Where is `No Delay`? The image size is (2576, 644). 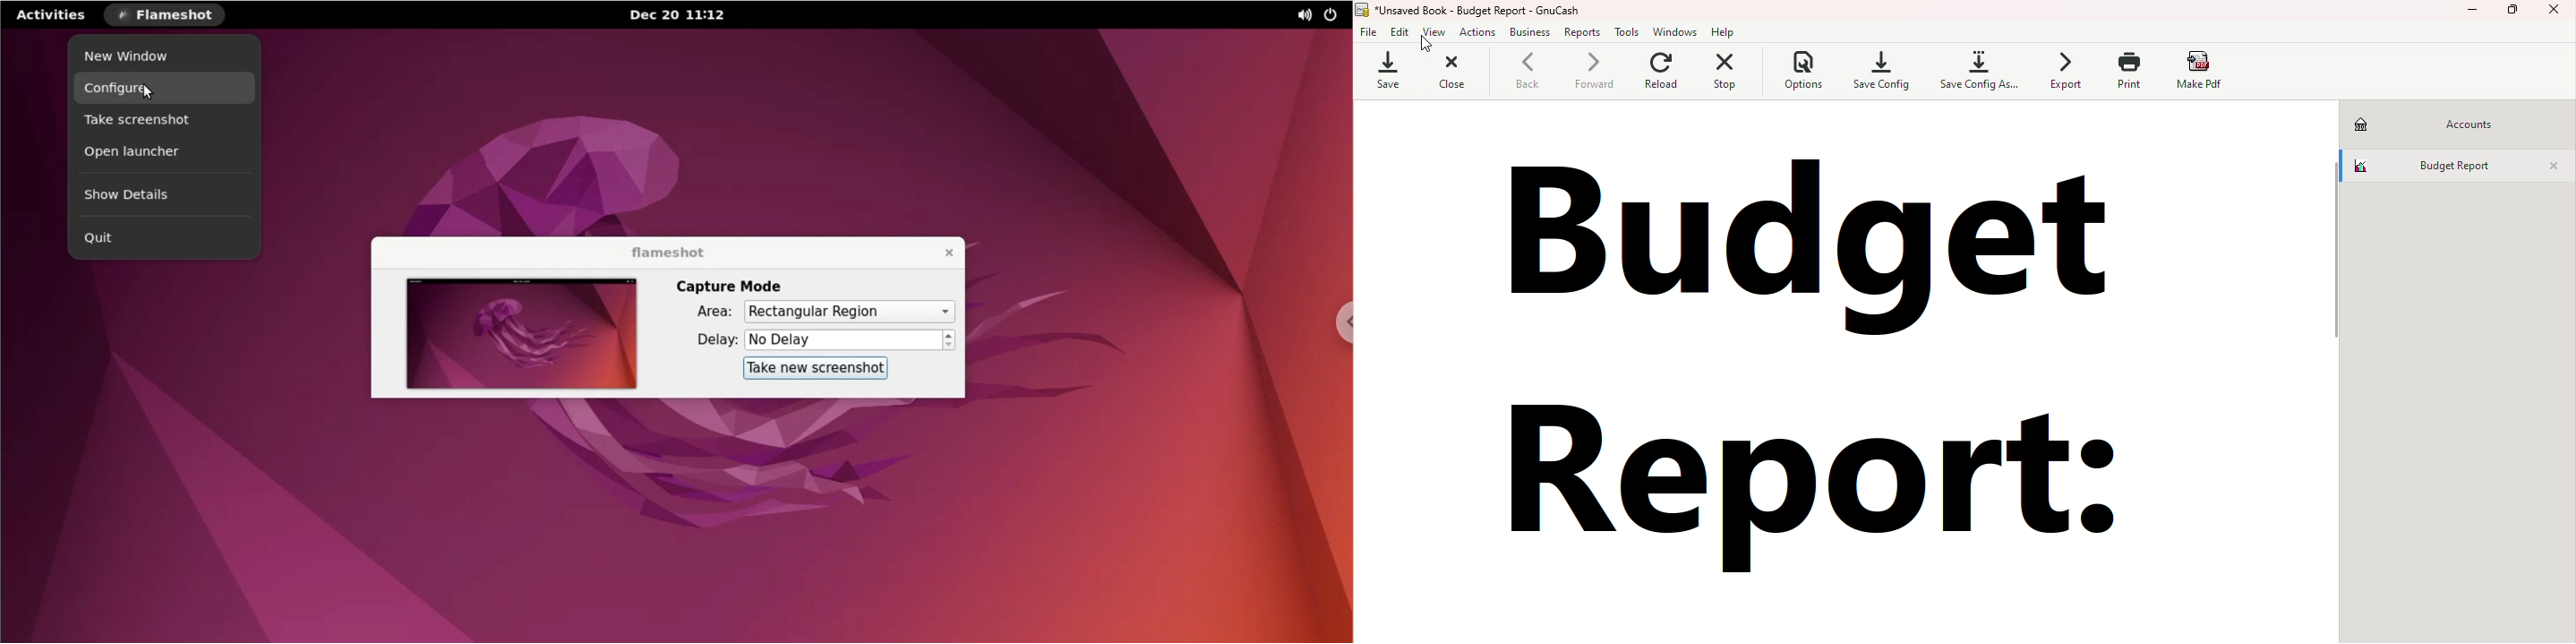
No Delay is located at coordinates (843, 340).